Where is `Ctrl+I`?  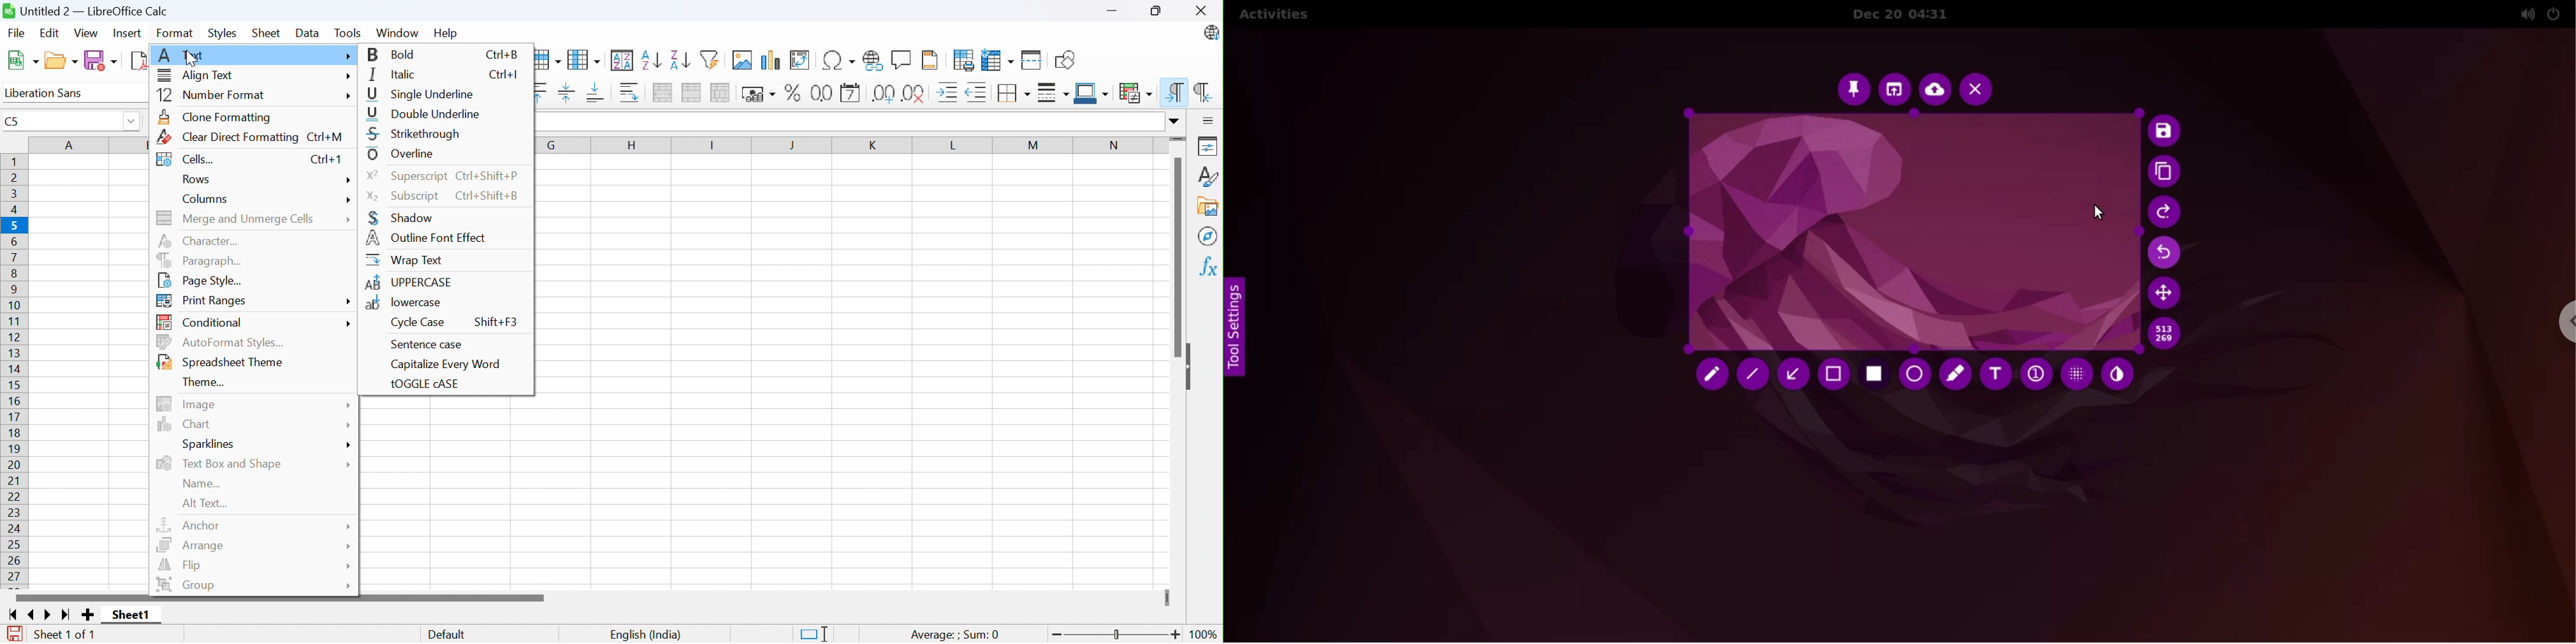 Ctrl+I is located at coordinates (503, 73).